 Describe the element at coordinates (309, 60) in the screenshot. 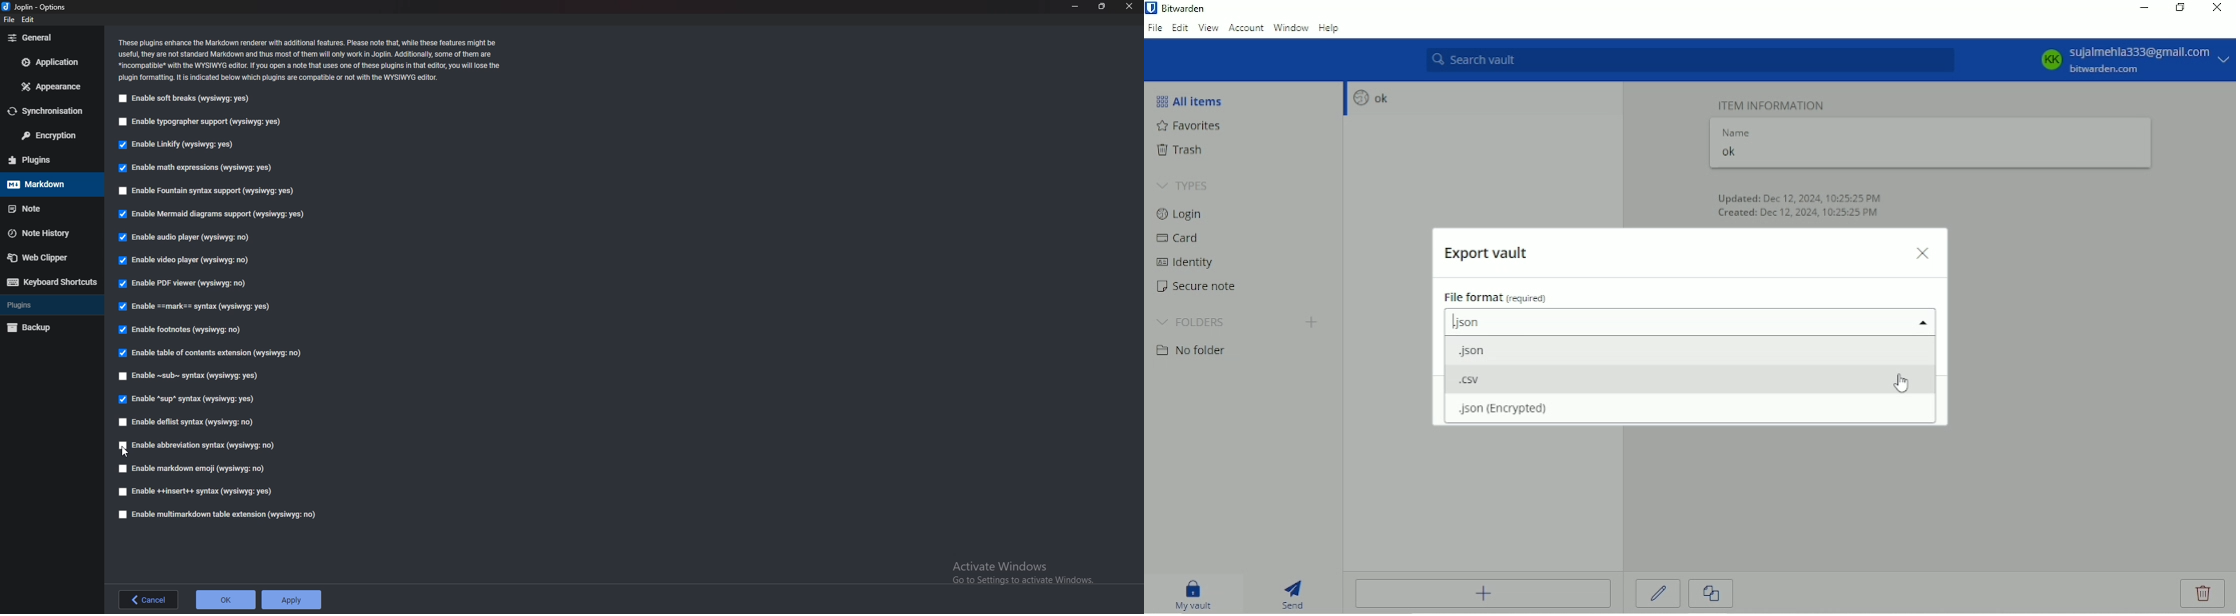

I see `These plugins enhance the Markdown renderer with additional features. Please note that, while these features might be
useful, they are not standard Markdown and thus most of them will only work in Joplin. Additionally, some of them are.
*incompatible® with the WYSIWYG editor. If you open a note that uses one of these plugins in that editor, you will lose the
plugin formatting. It is indicated below which plugins are compatible or not with the WYSIWYG editor.` at that location.